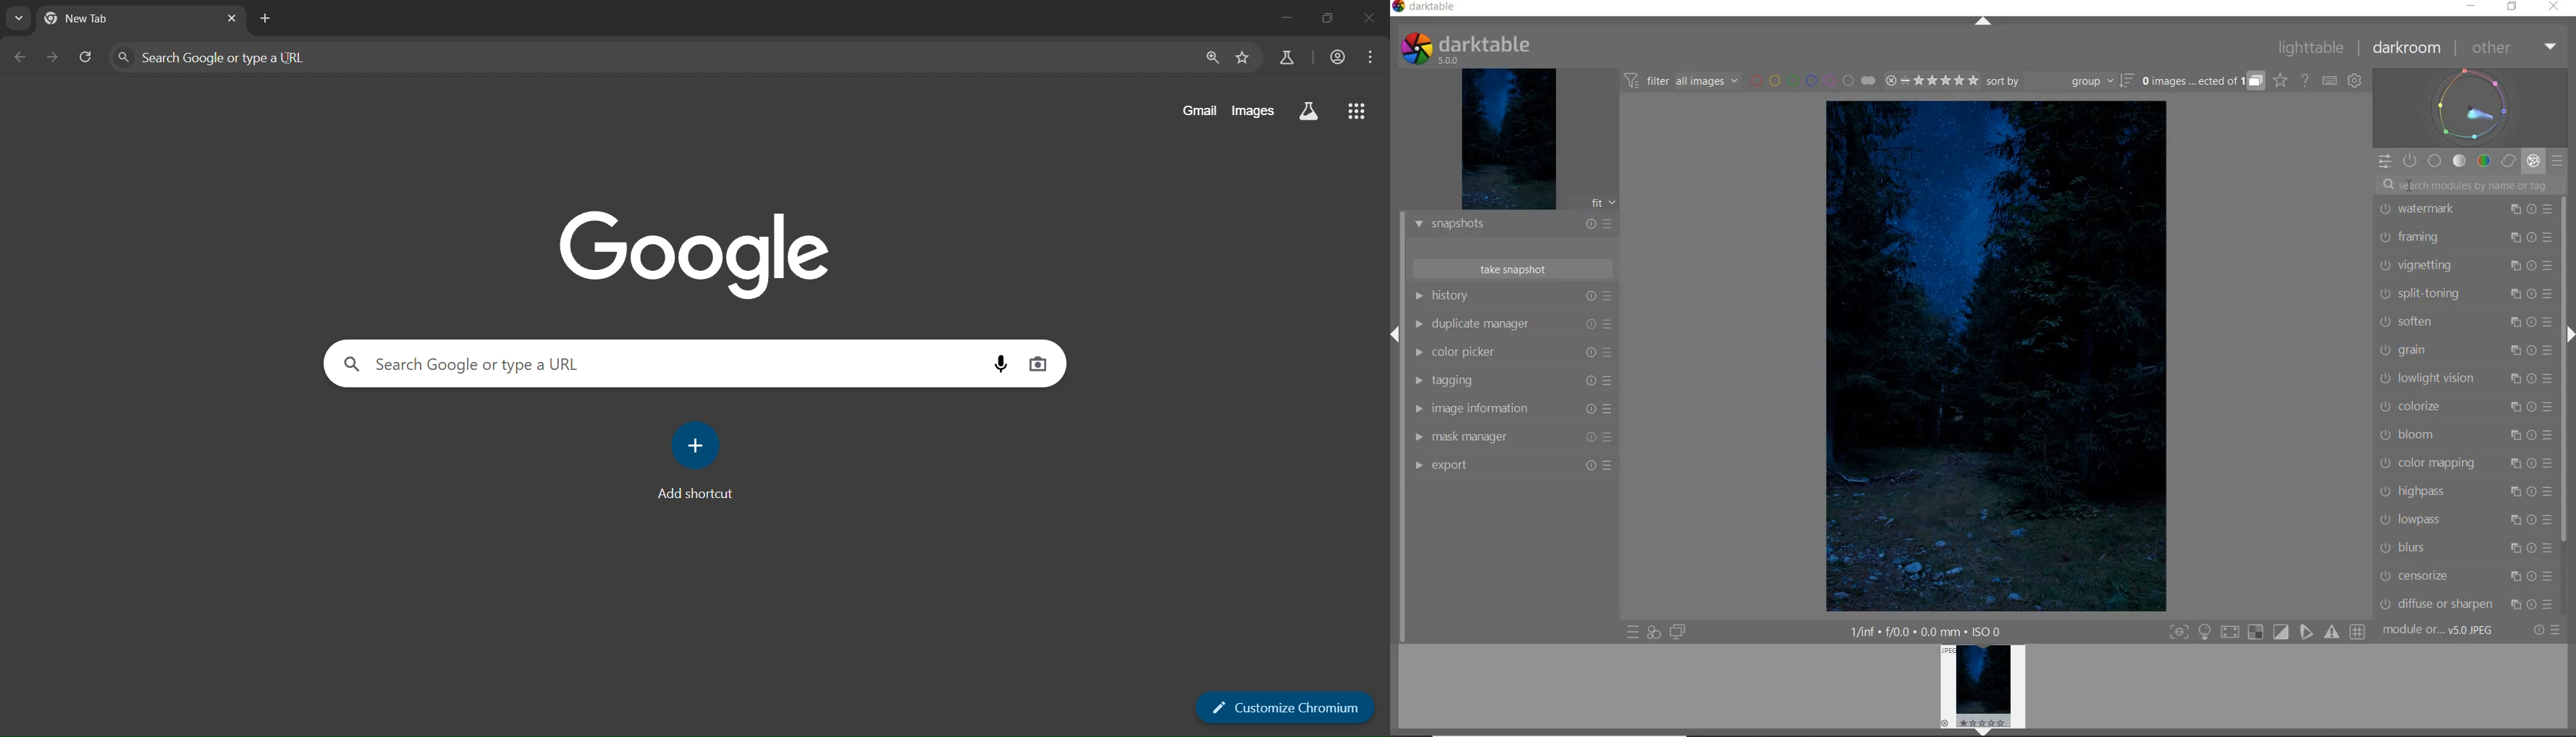 The width and height of the screenshot is (2576, 756). Describe the element at coordinates (1511, 438) in the screenshot. I see `MASK MANAGER` at that location.